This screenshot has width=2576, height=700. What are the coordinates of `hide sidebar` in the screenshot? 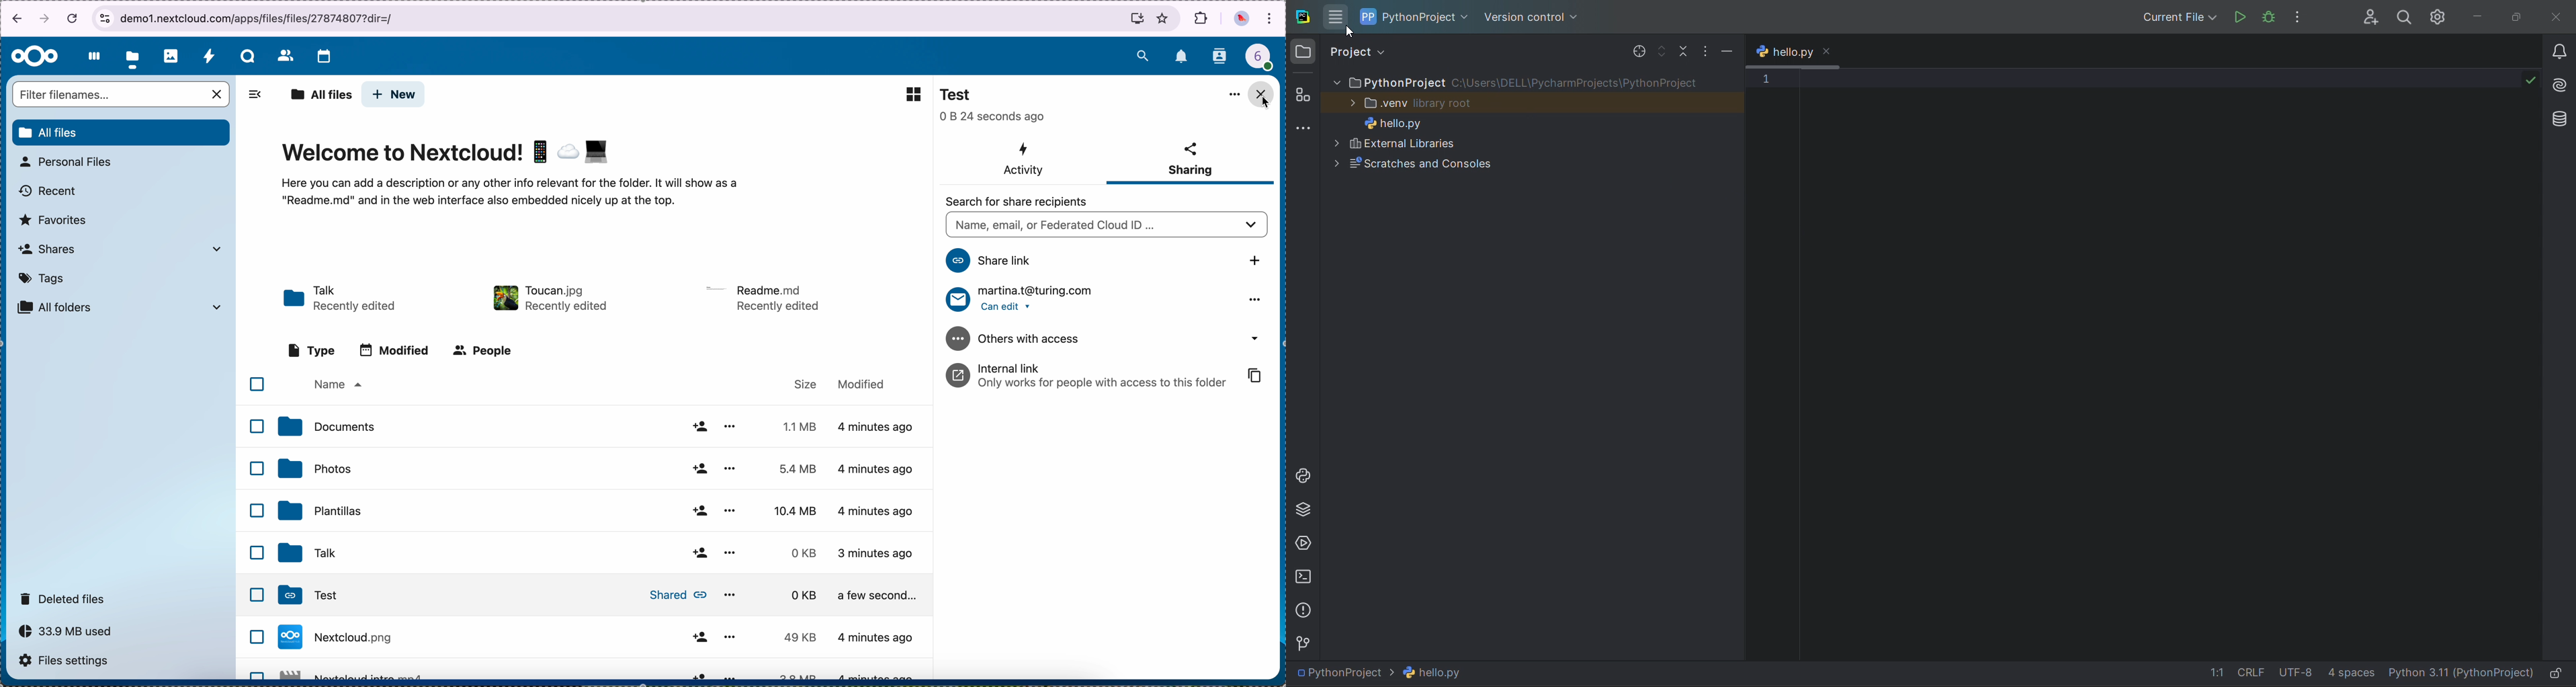 It's located at (252, 98).